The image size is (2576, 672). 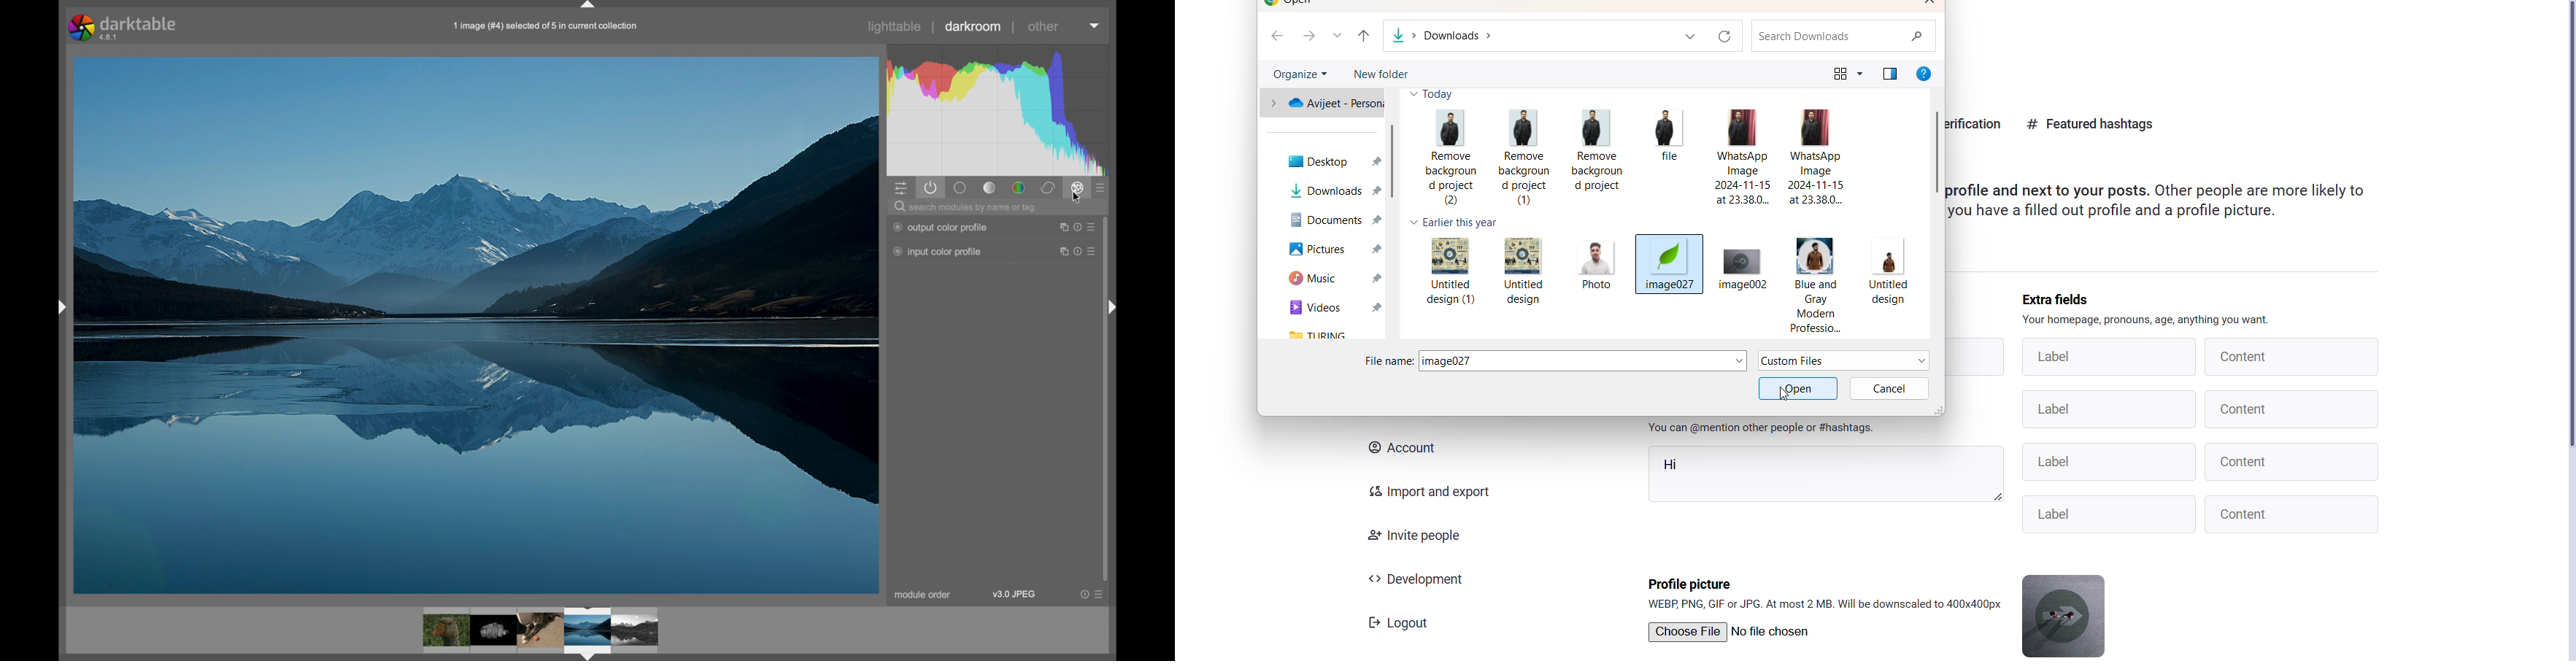 What do you see at coordinates (1740, 269) in the screenshot?
I see `image002` at bounding box center [1740, 269].